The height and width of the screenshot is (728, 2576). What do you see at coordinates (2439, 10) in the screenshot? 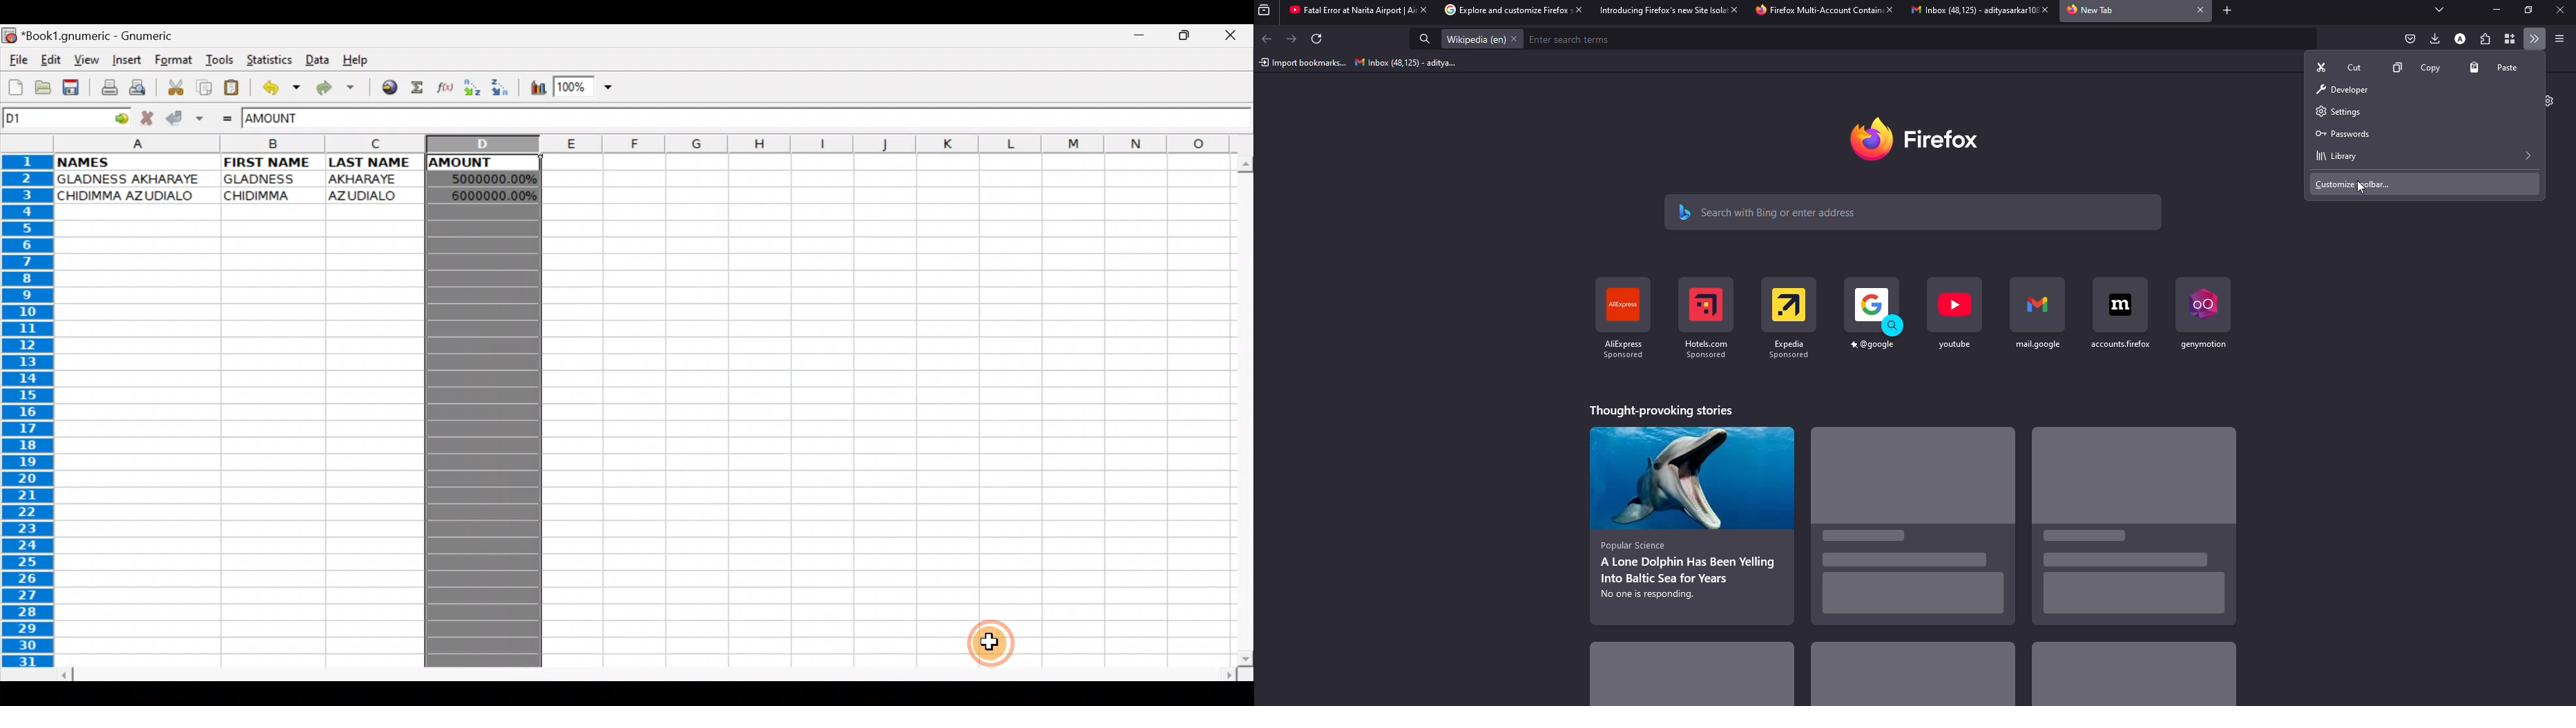
I see `tabs` at bounding box center [2439, 10].